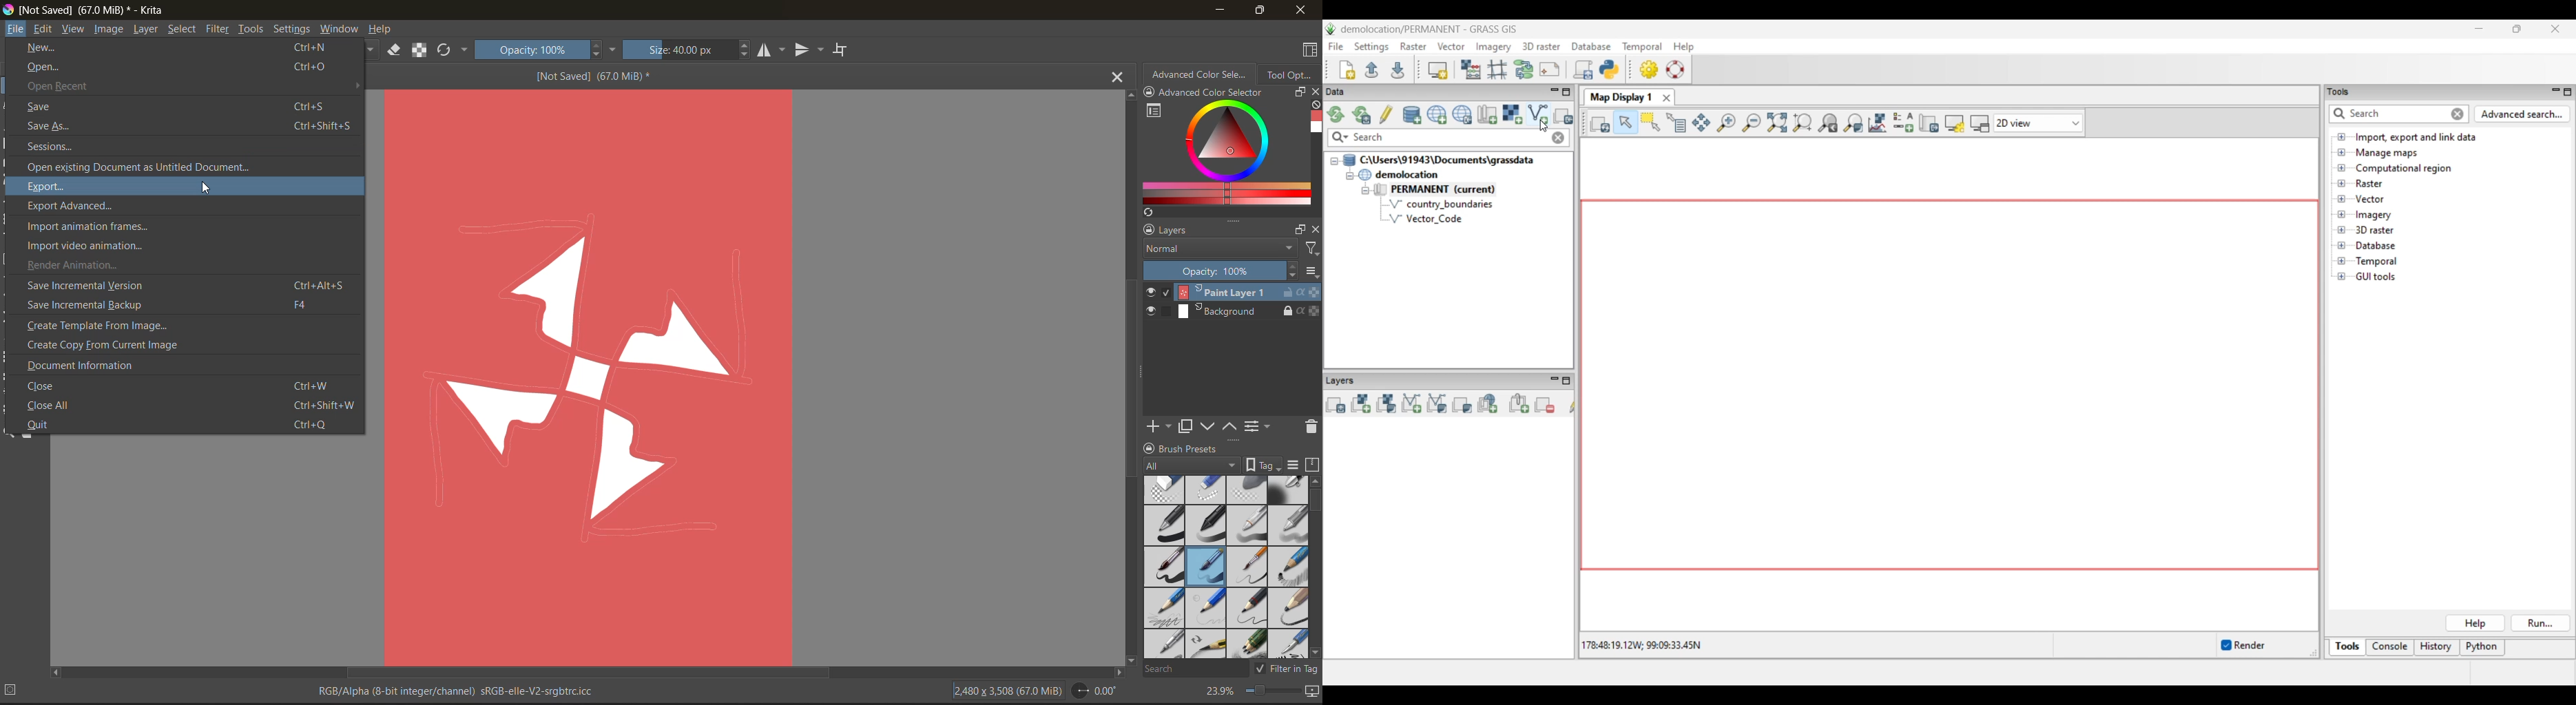  Describe the element at coordinates (1291, 77) in the screenshot. I see `tool options` at that location.